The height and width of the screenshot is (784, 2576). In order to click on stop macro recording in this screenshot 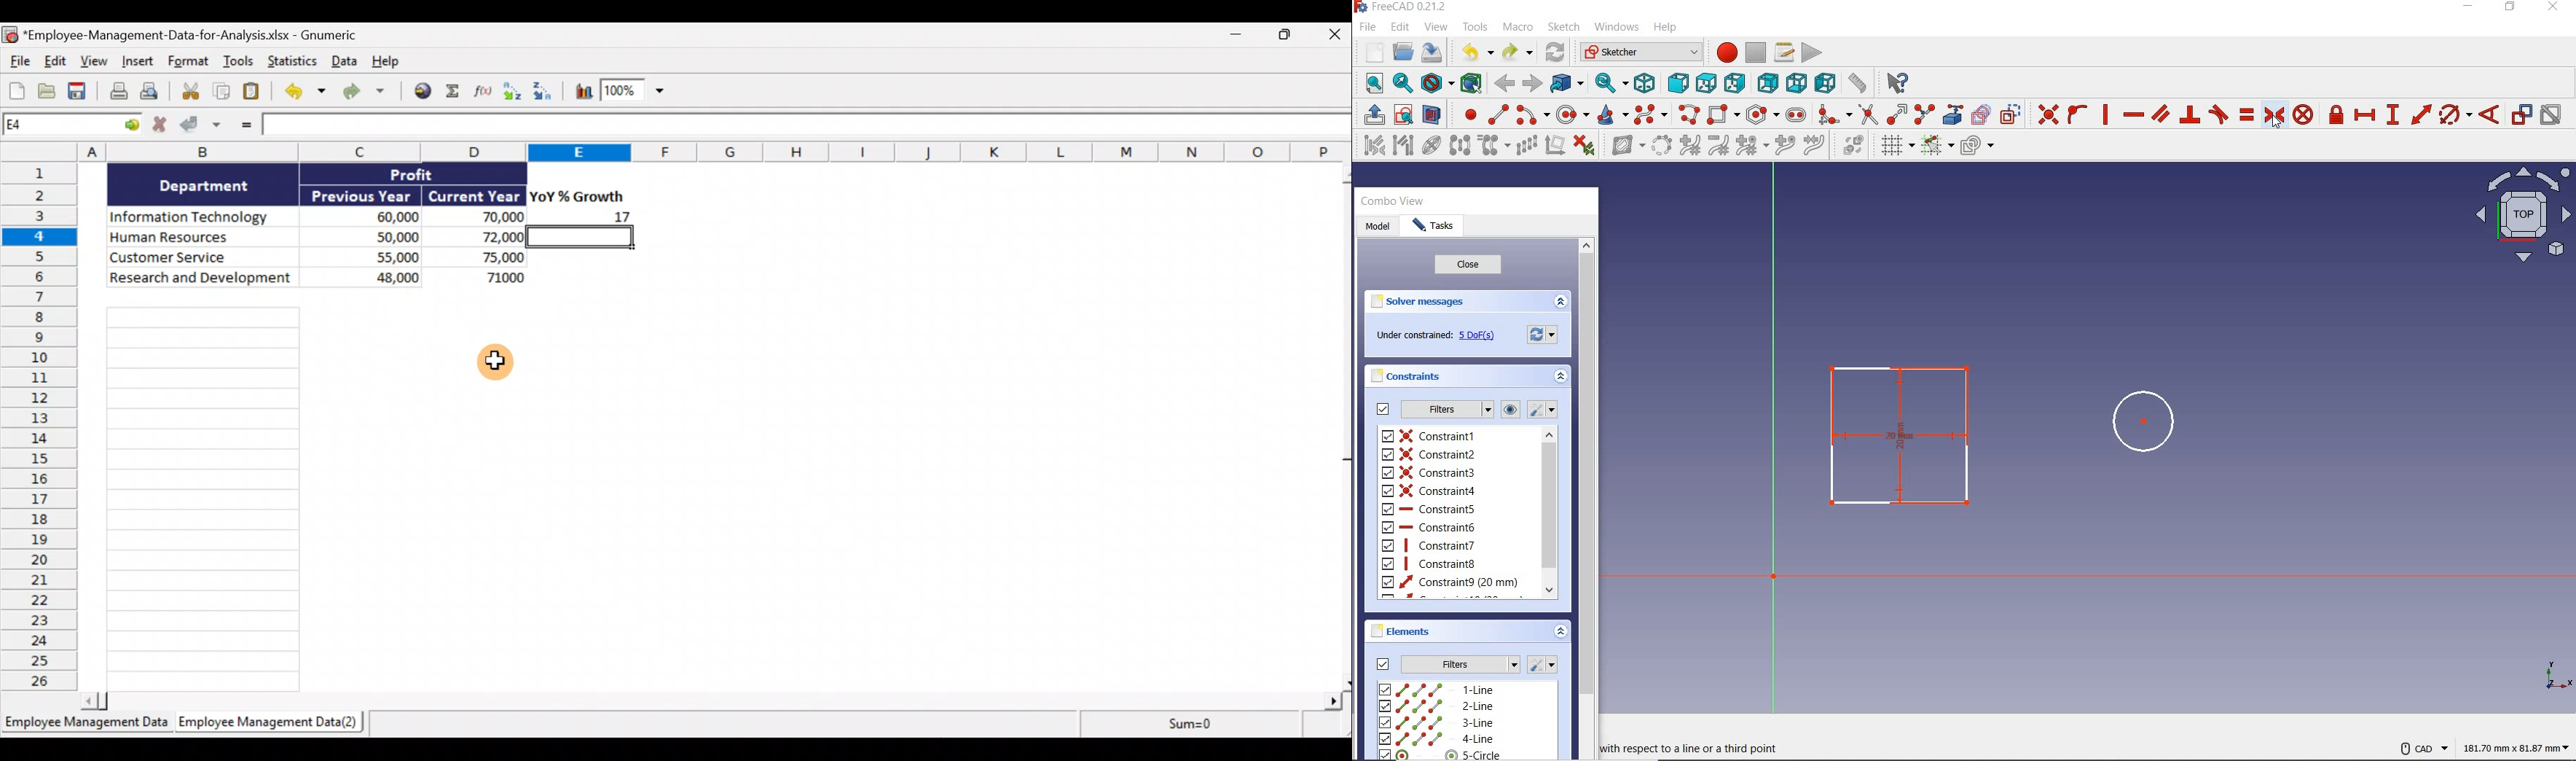, I will do `click(1756, 52)`.